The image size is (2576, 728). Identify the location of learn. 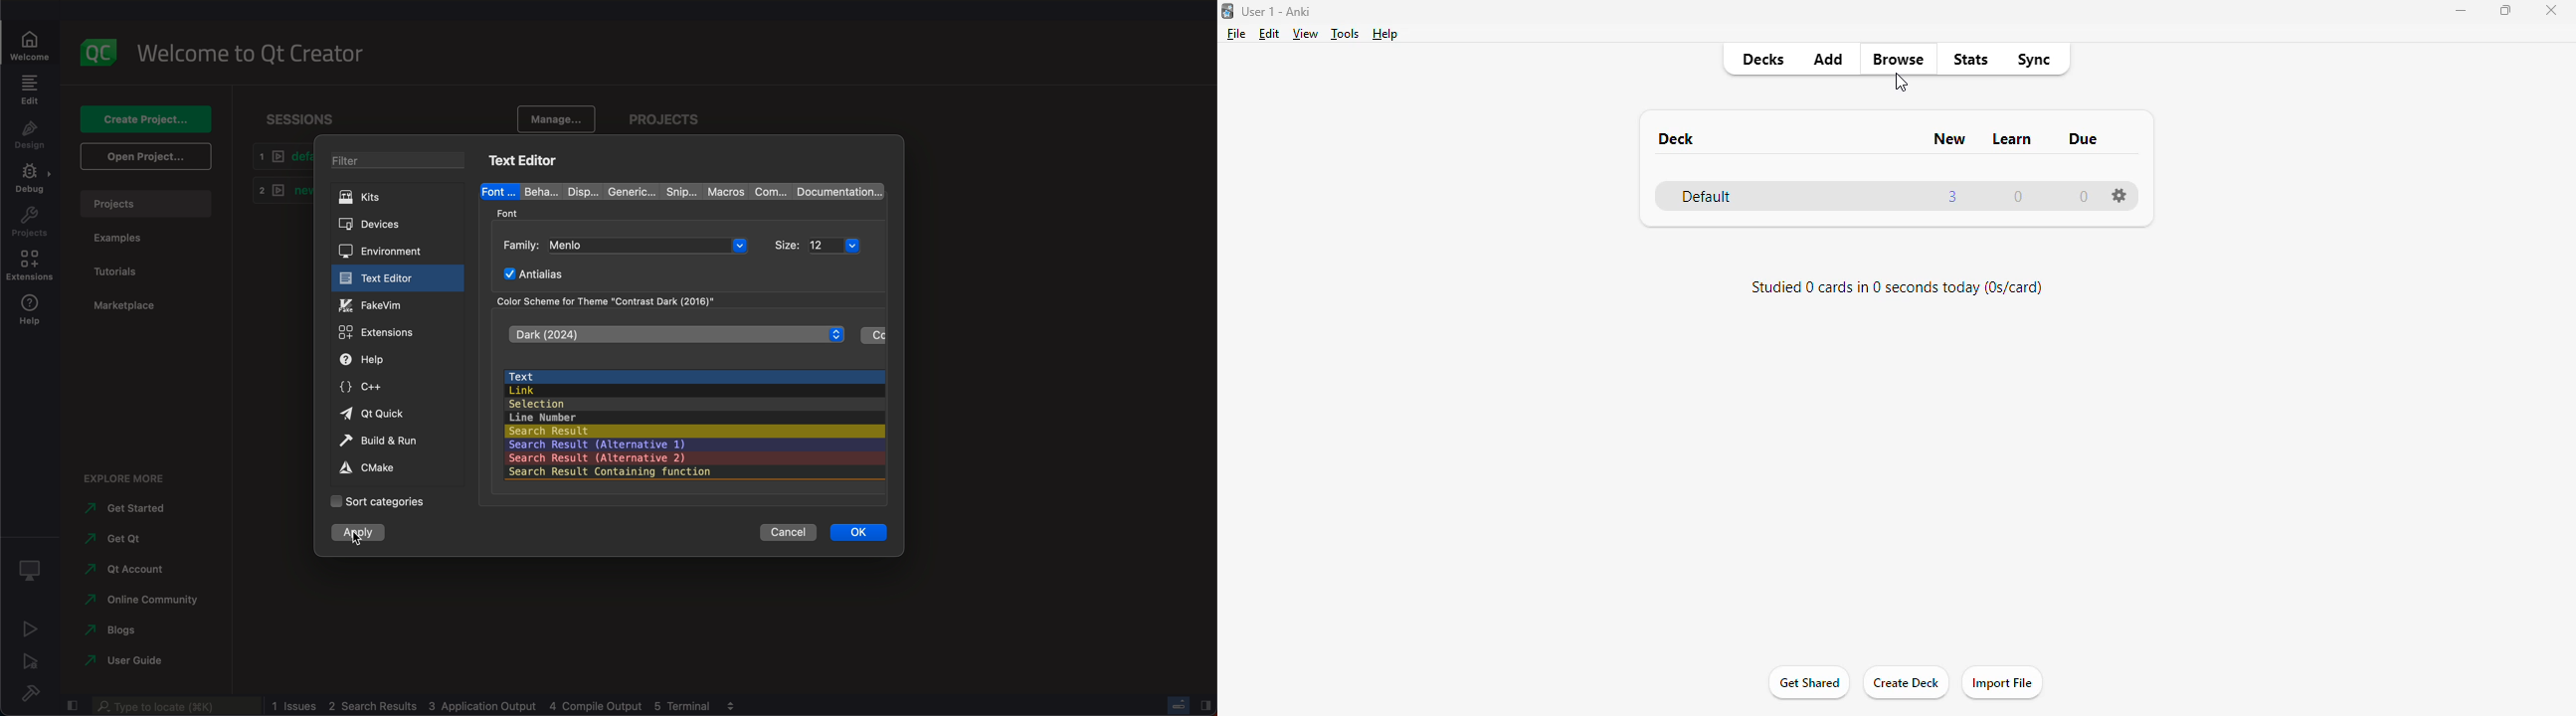
(2014, 138).